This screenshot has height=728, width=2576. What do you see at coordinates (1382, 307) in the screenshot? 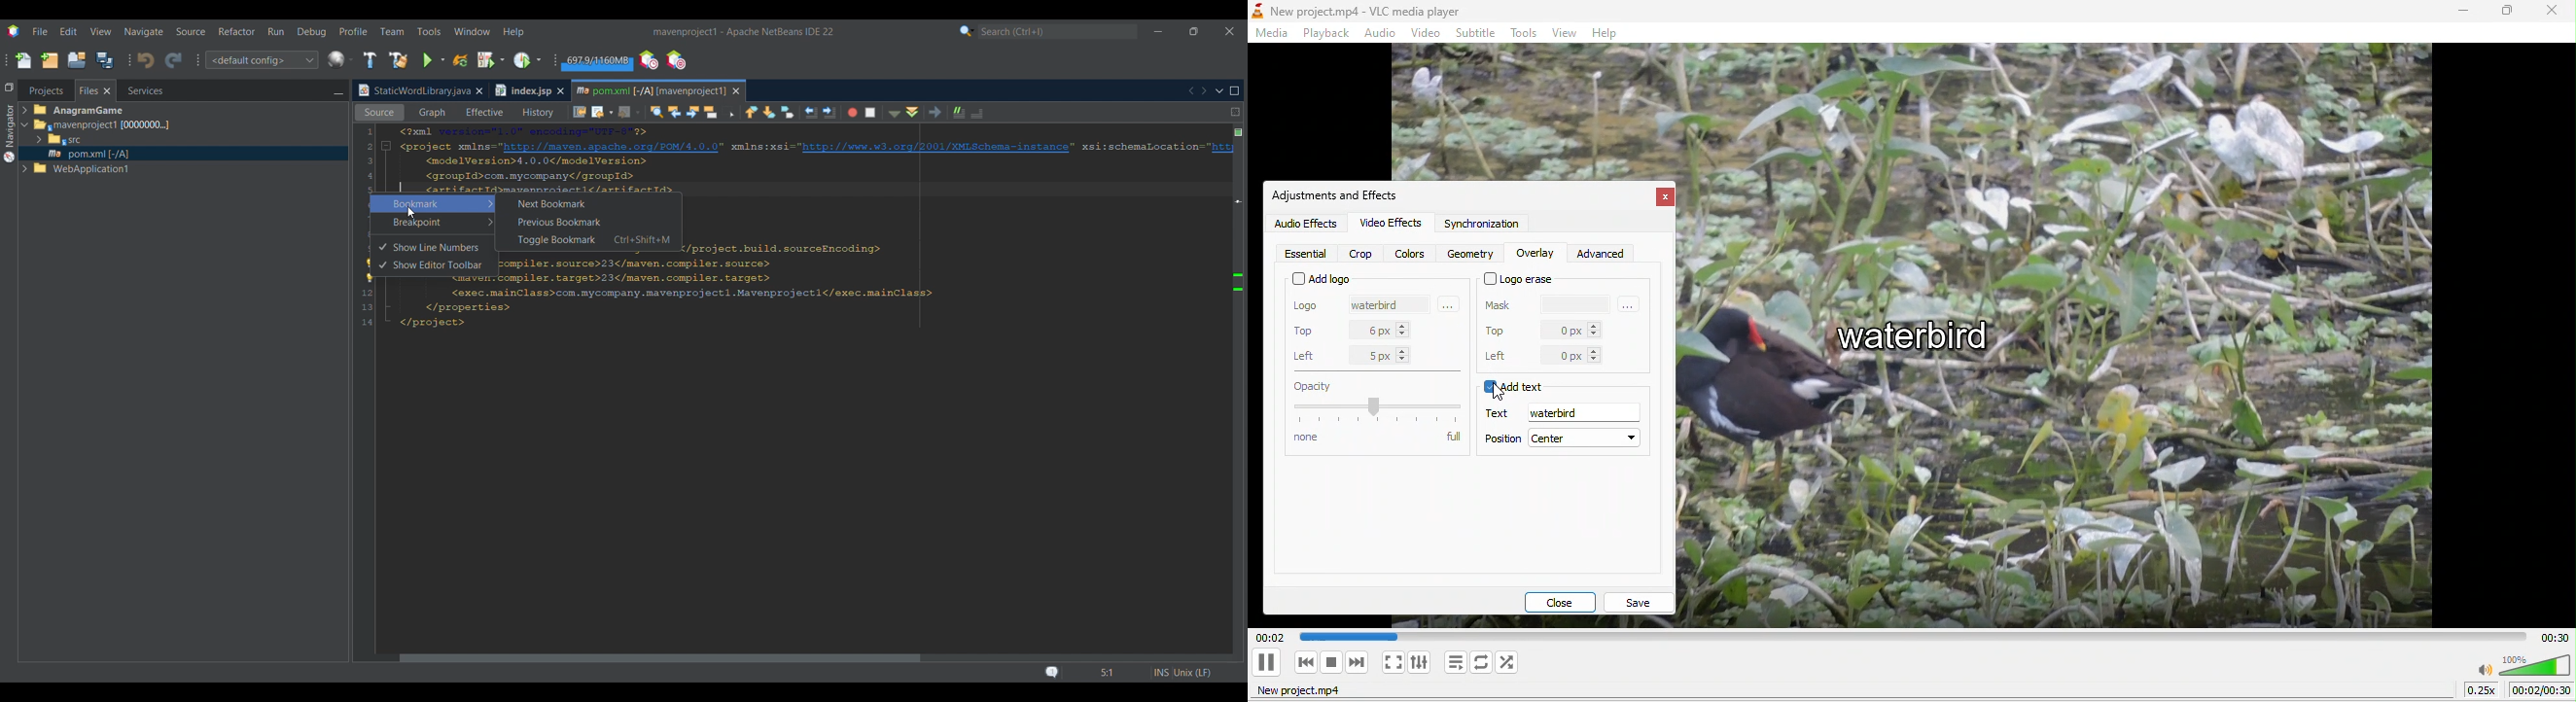
I see `waterbird` at bounding box center [1382, 307].